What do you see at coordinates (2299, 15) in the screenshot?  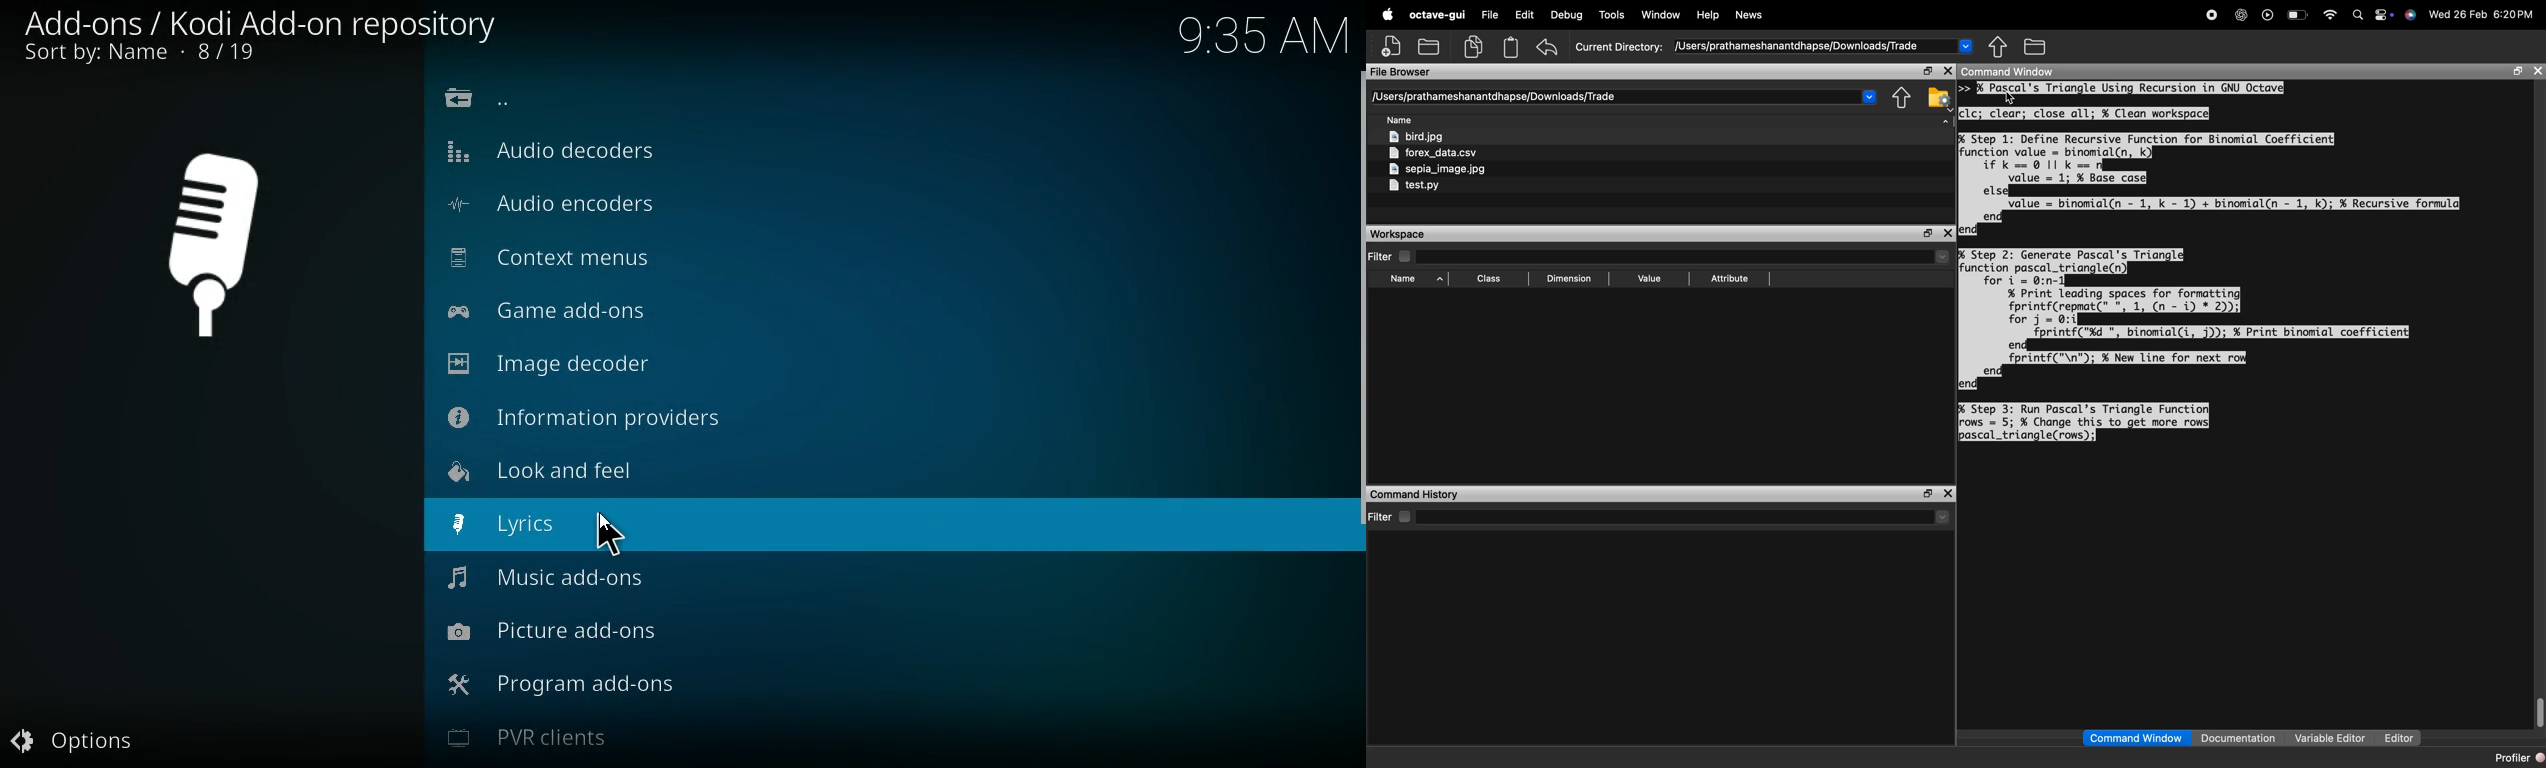 I see `battery` at bounding box center [2299, 15].